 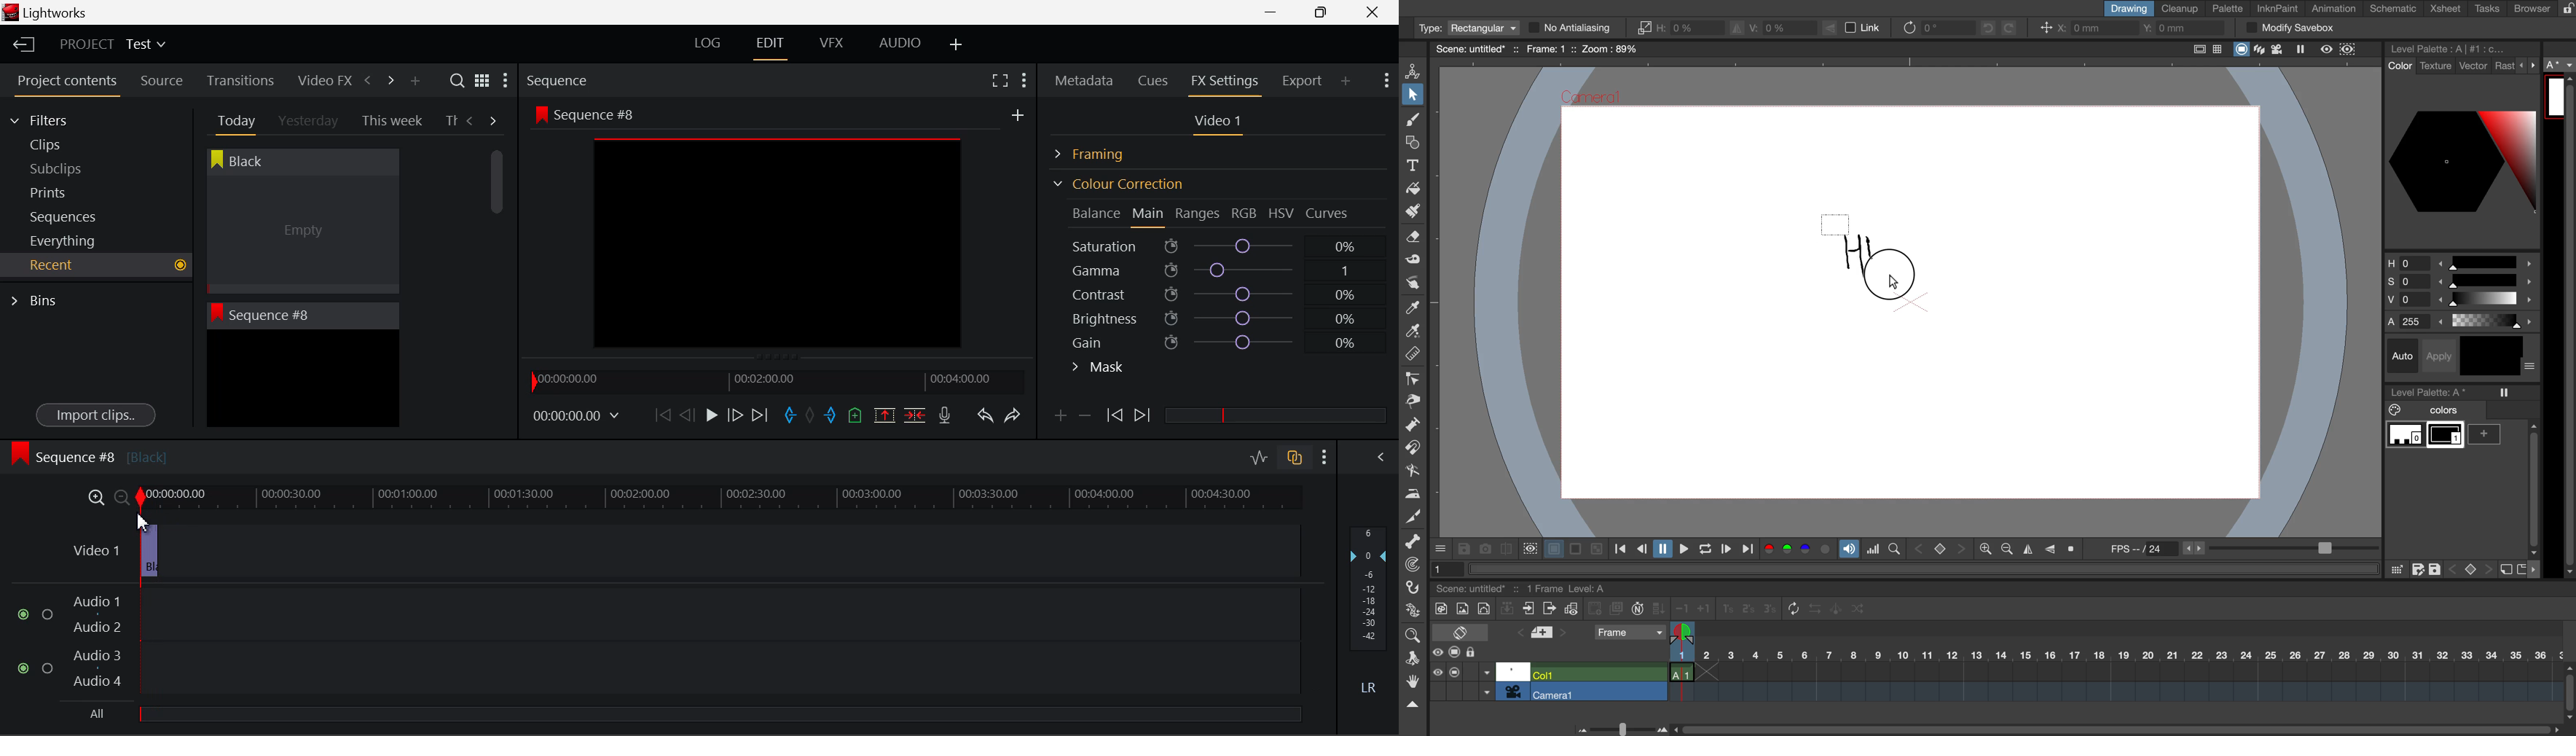 I want to click on DRAG_TO Start of Timeline, so click(x=144, y=518).